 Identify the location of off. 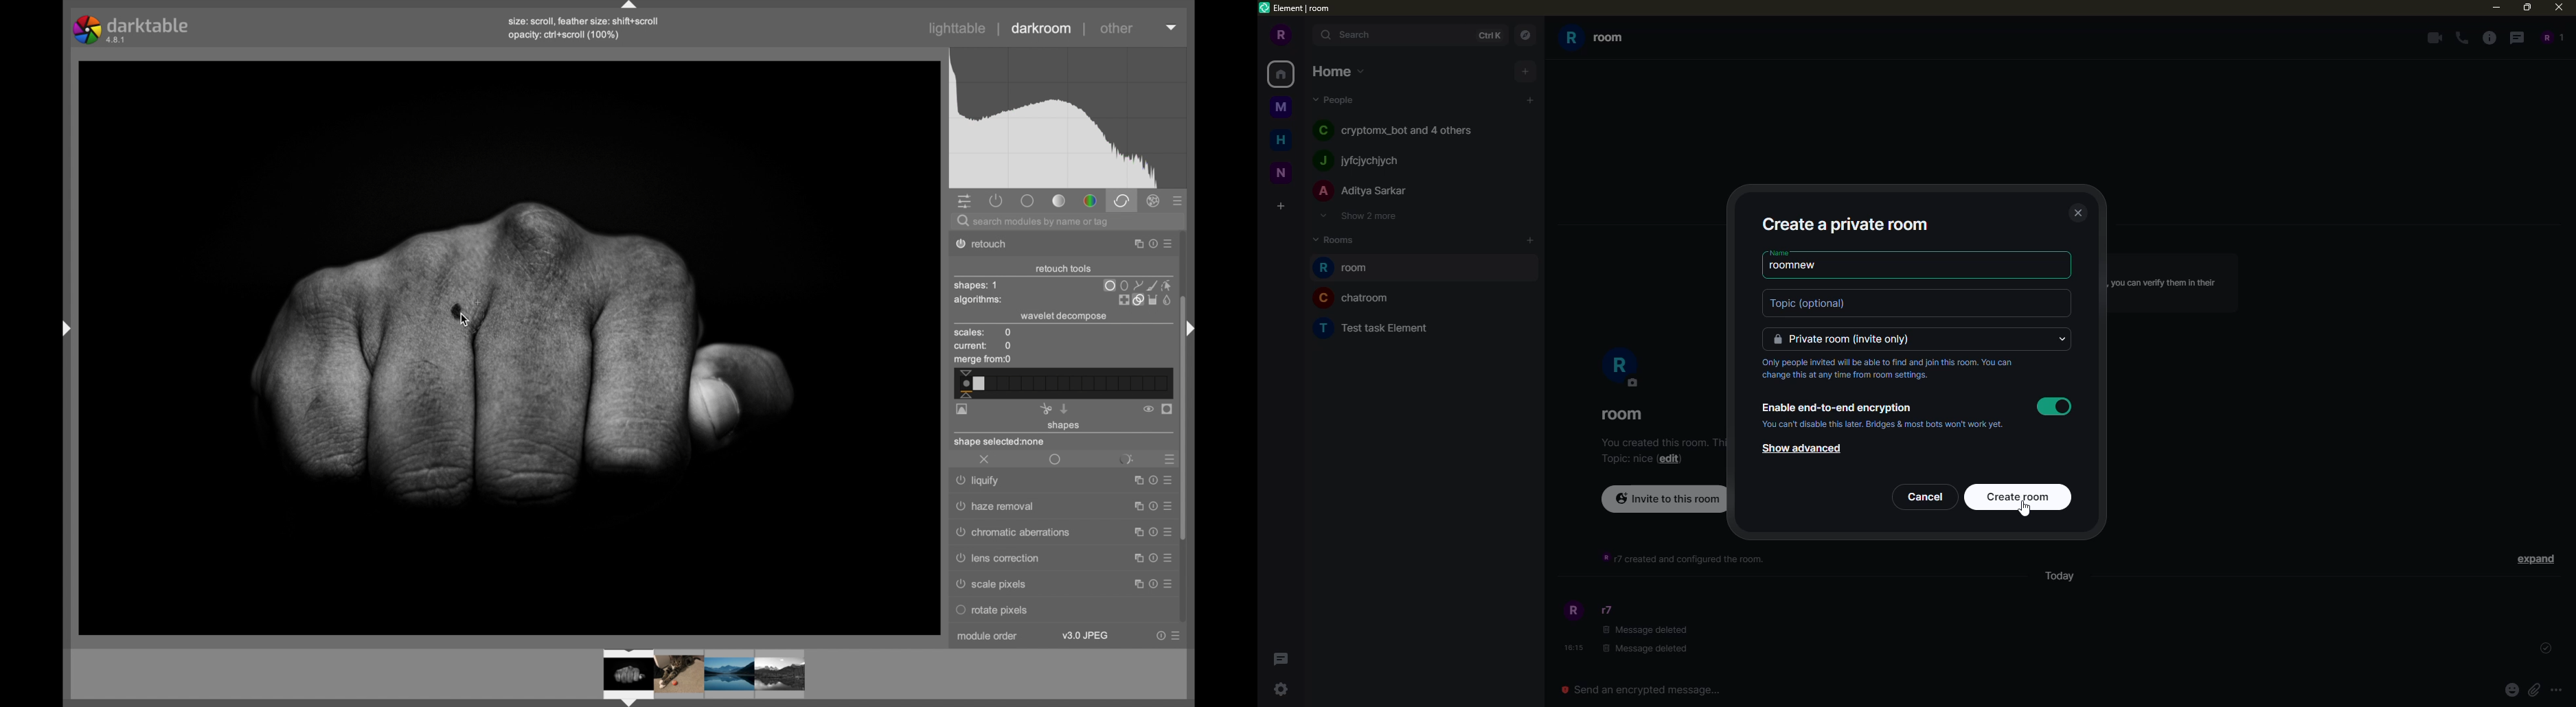
(985, 460).